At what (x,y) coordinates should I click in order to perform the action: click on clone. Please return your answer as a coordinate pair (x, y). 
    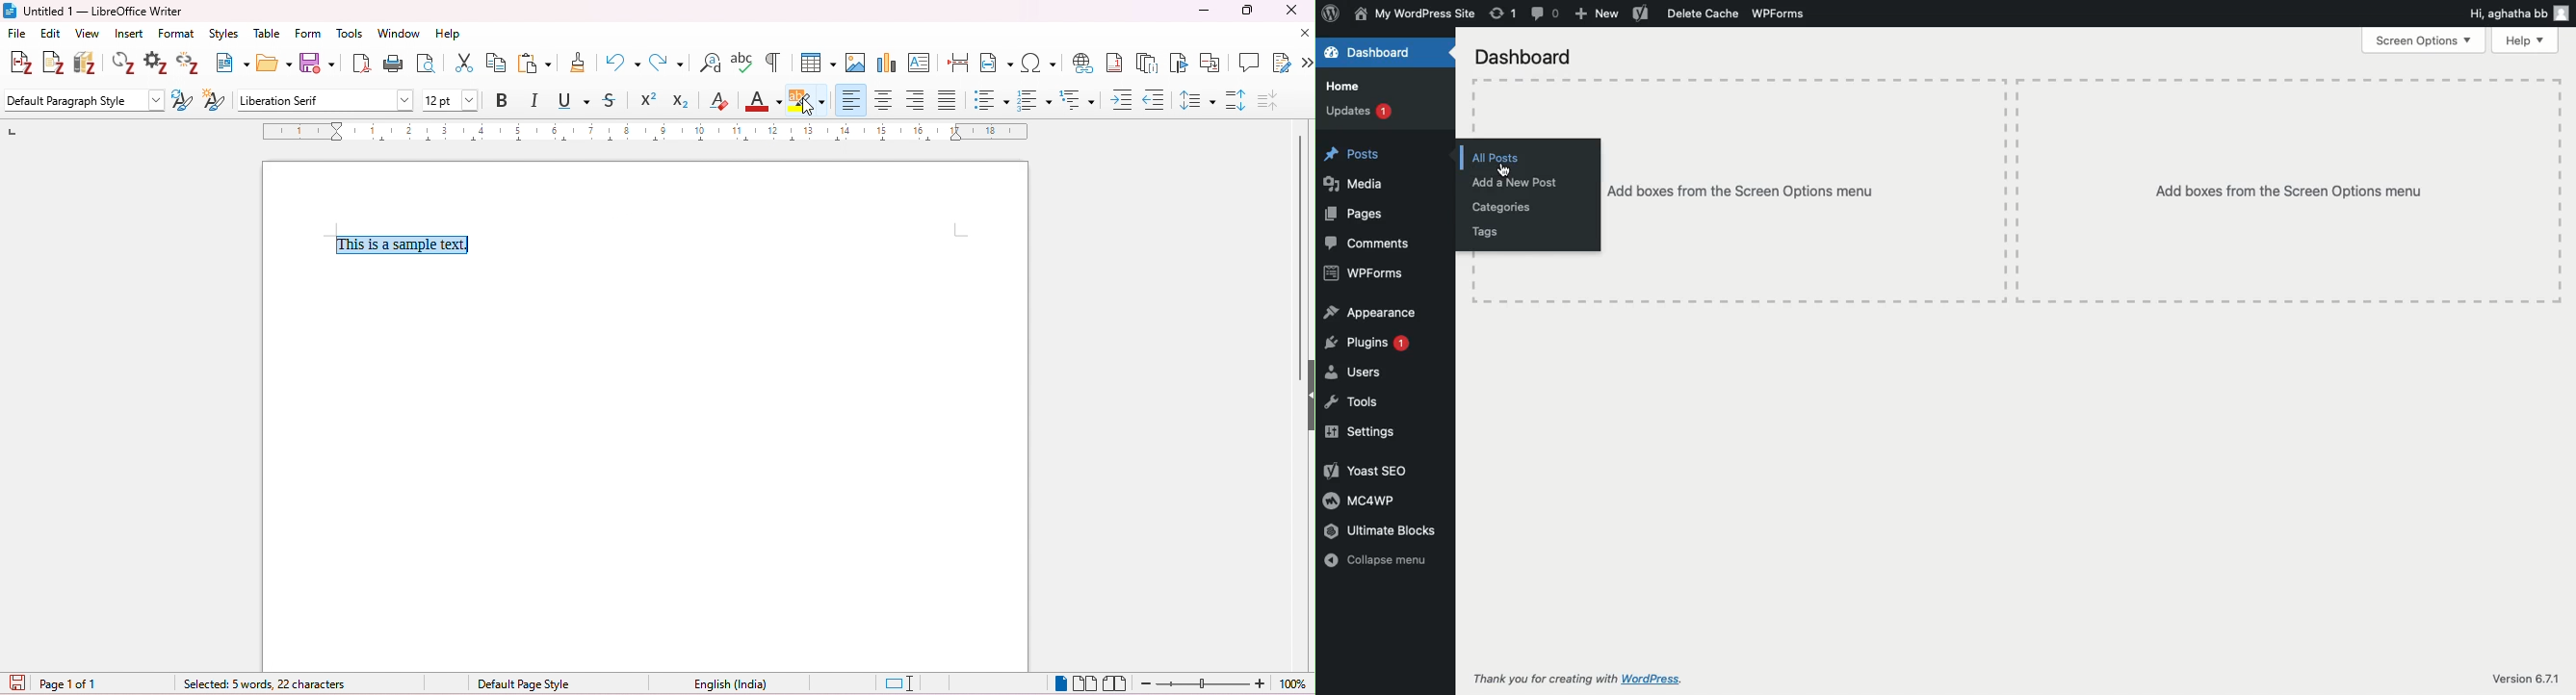
    Looking at the image, I should click on (580, 62).